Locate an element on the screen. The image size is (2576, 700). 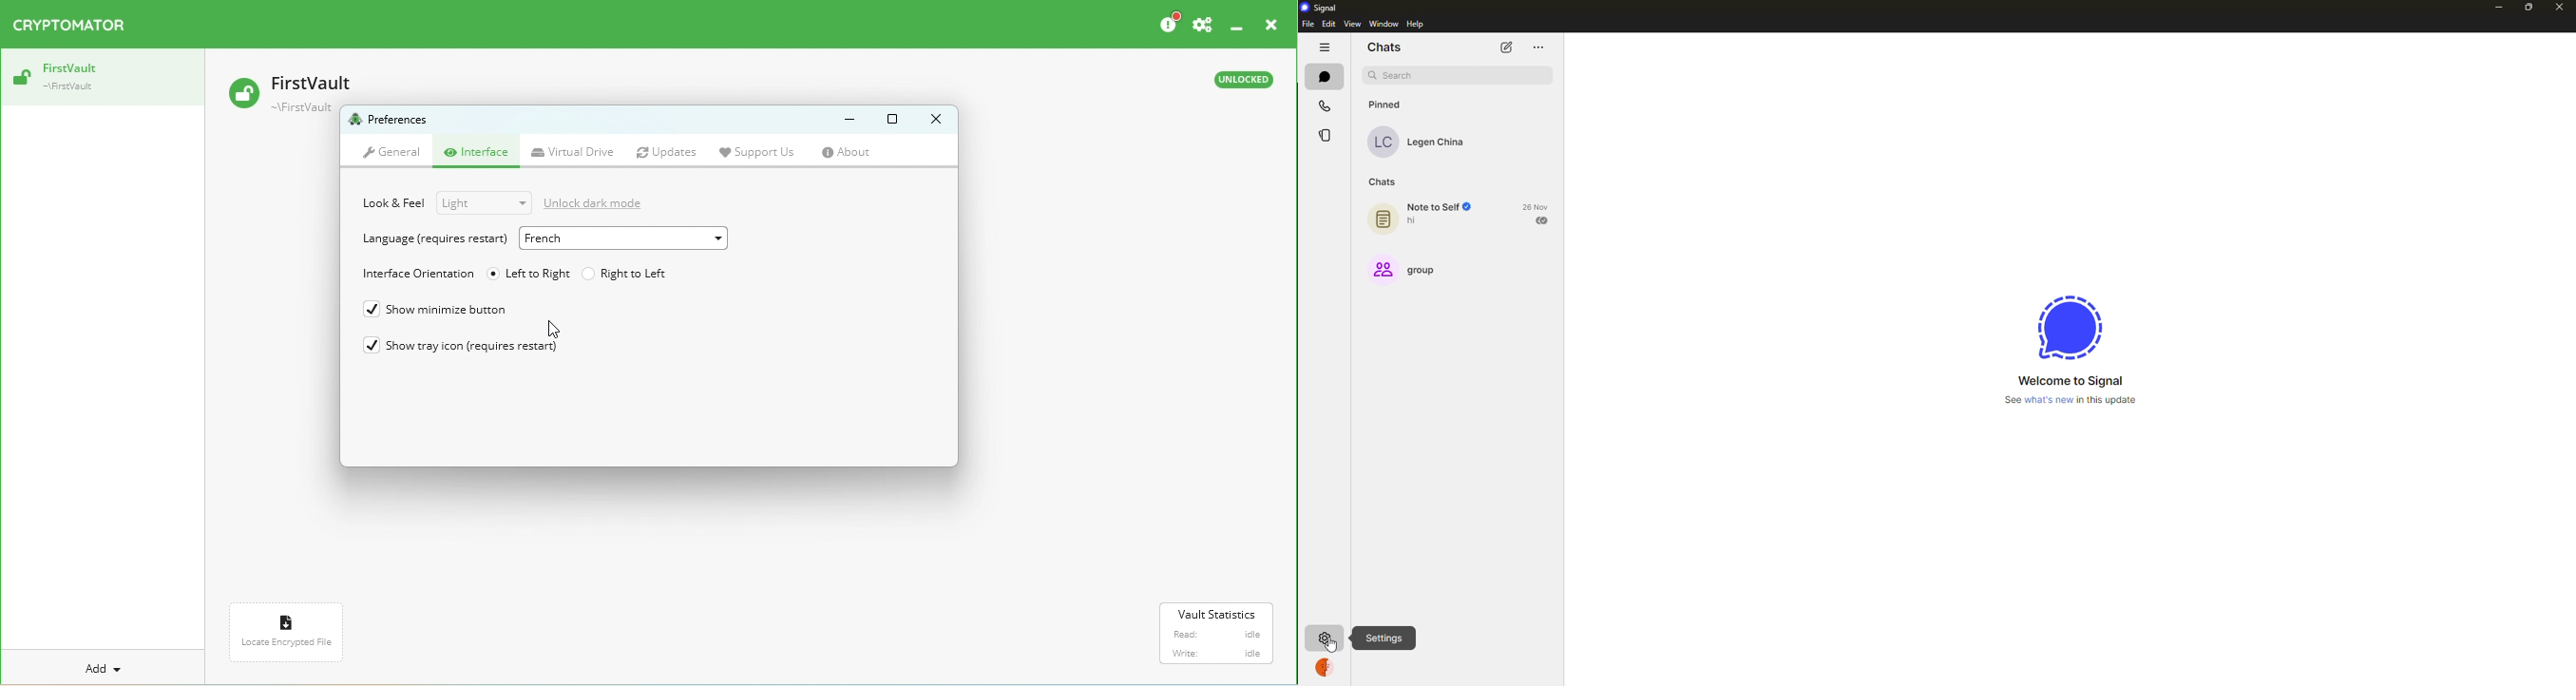
Add a new vault is located at coordinates (105, 668).